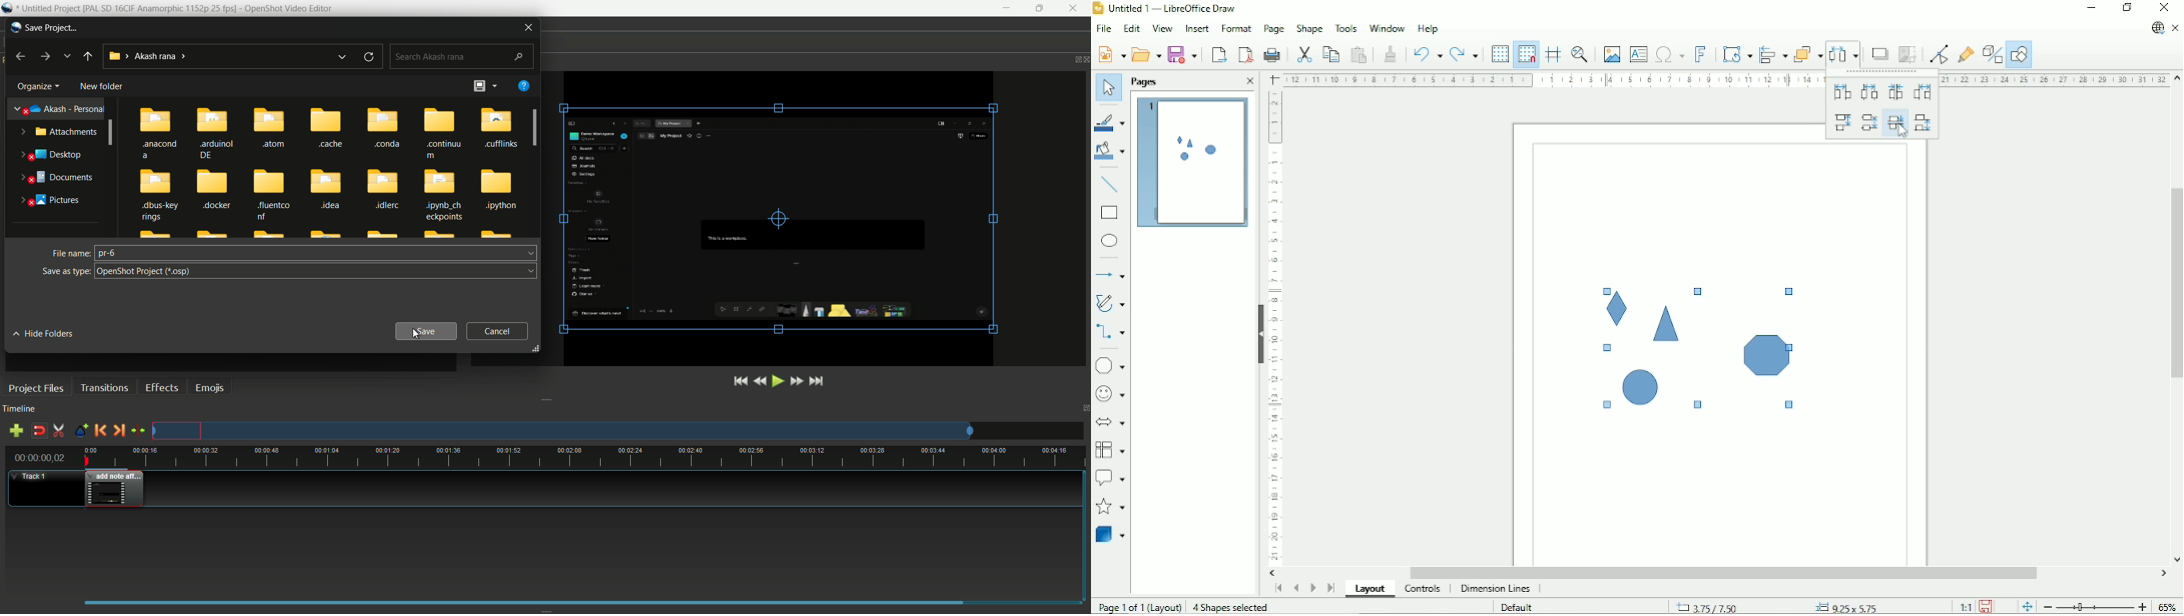 This screenshot has width=2184, height=616. What do you see at coordinates (1669, 55) in the screenshot?
I see `Insert special characters` at bounding box center [1669, 55].